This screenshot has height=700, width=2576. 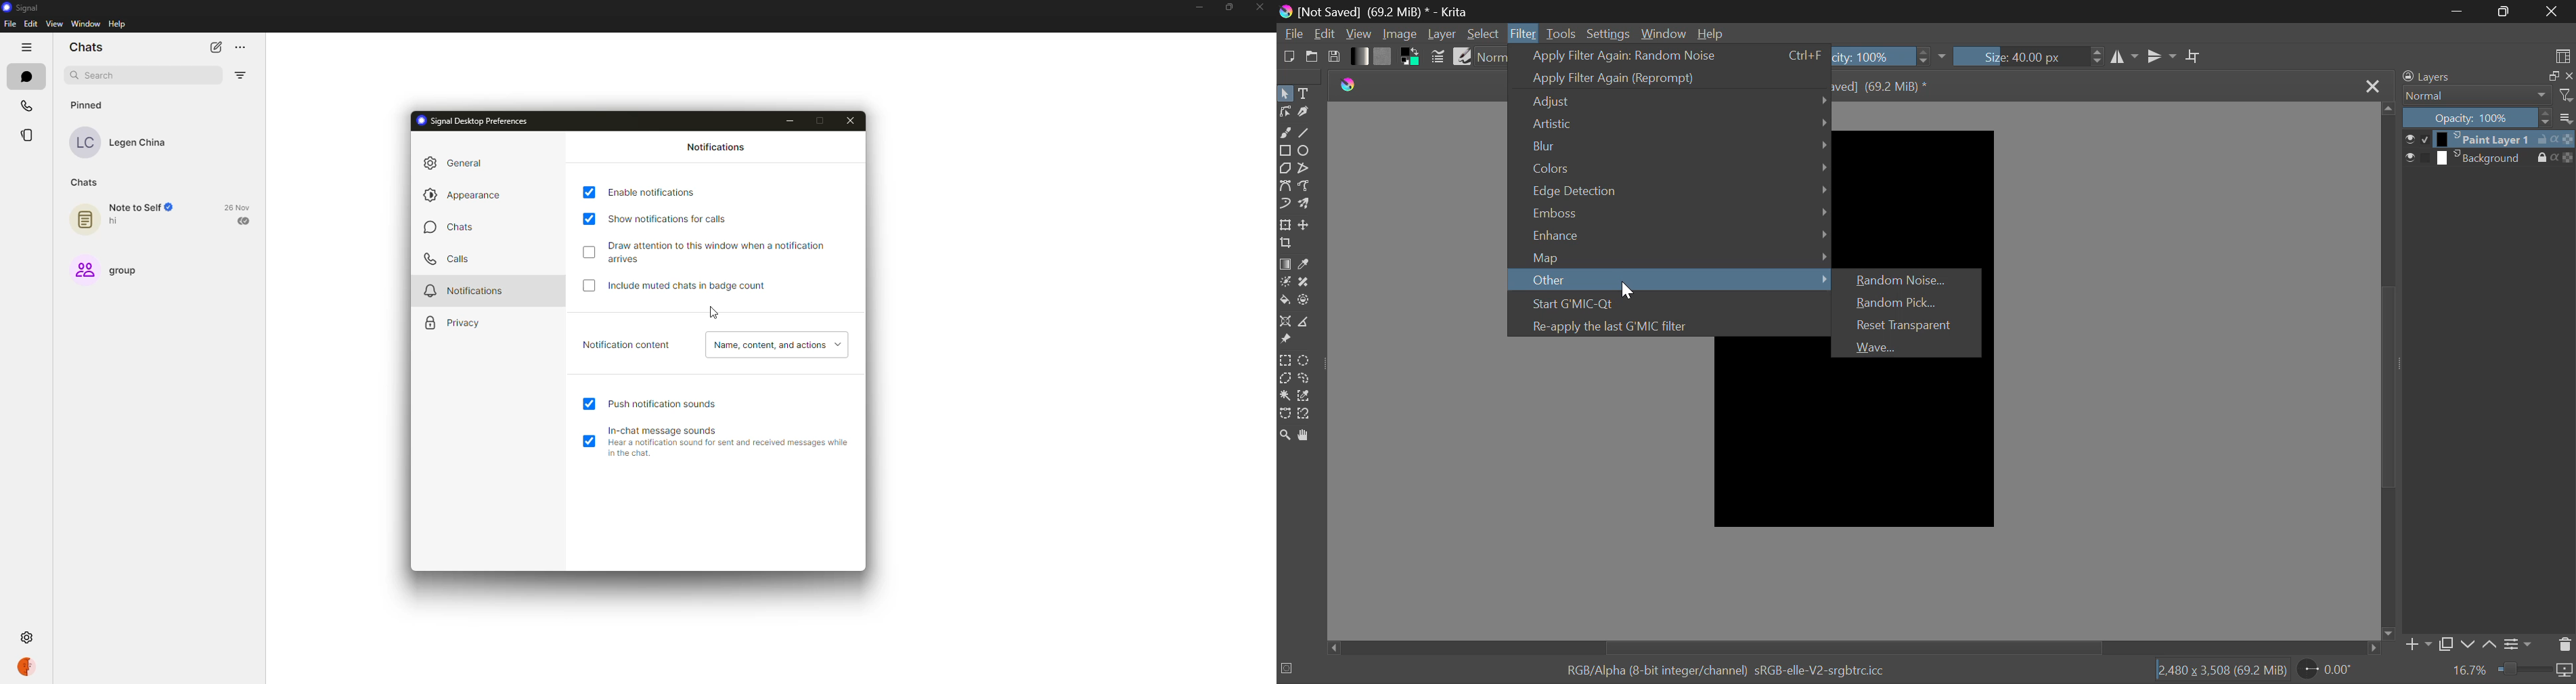 I want to click on Opacity, so click(x=1891, y=57).